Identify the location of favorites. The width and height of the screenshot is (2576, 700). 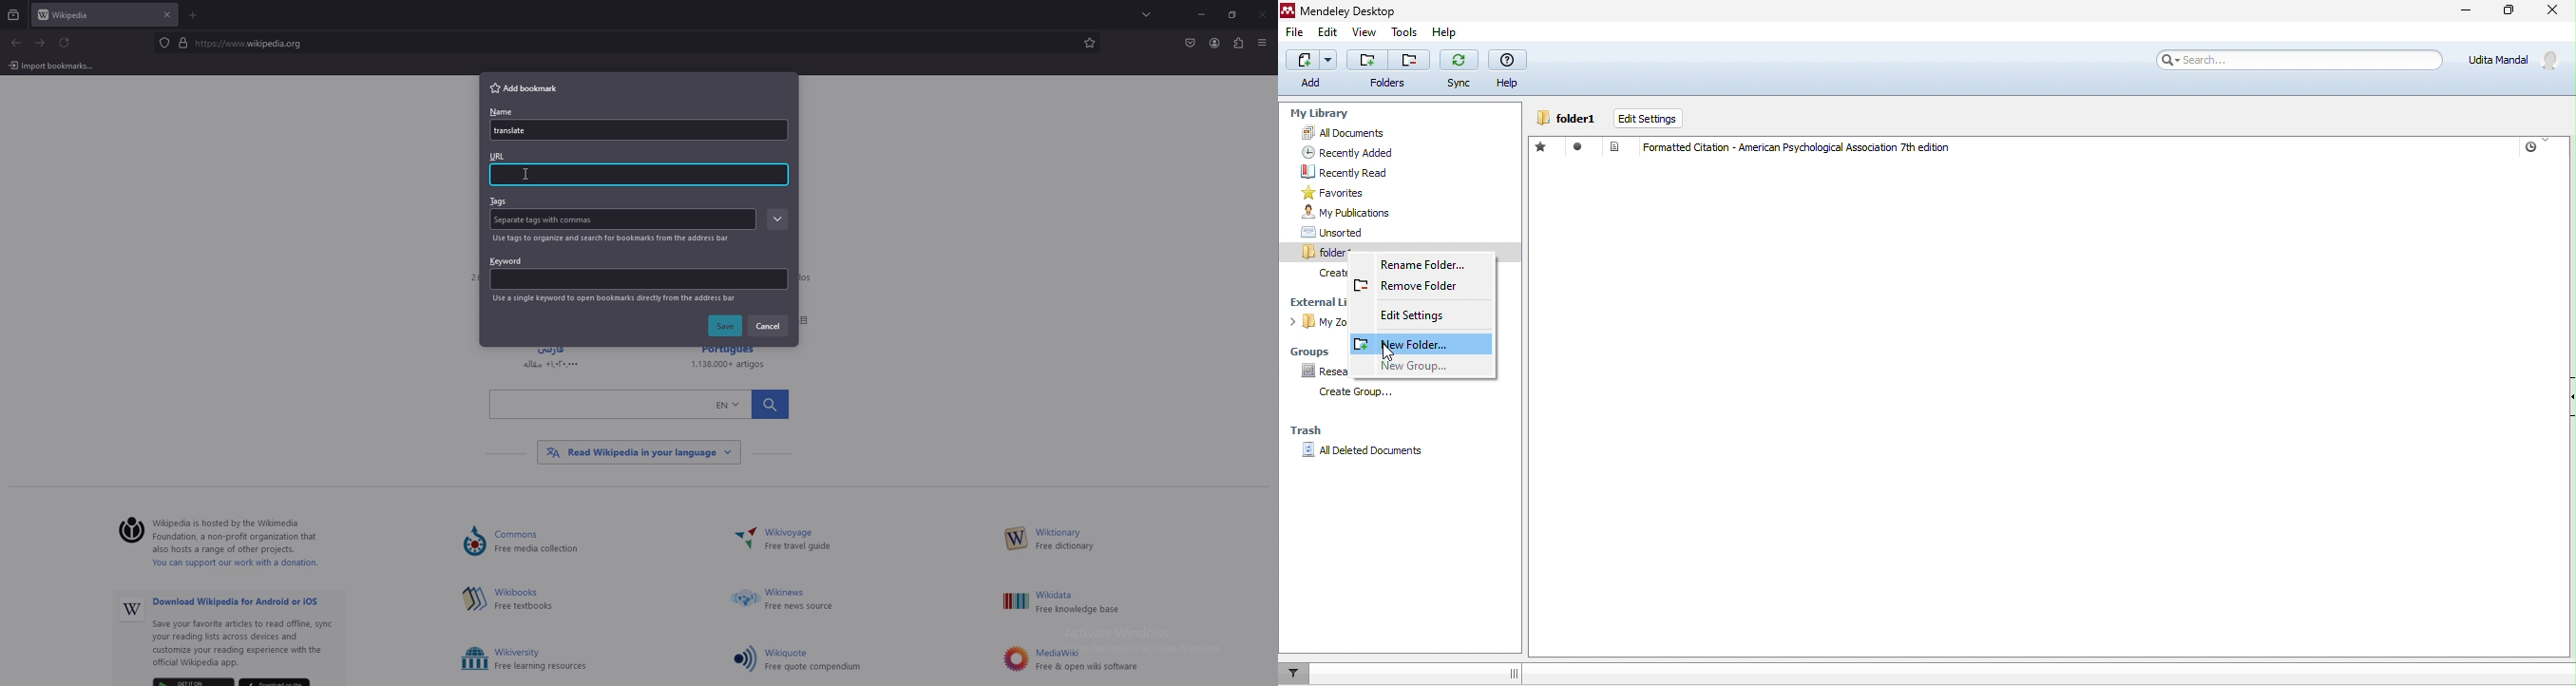
(1340, 193).